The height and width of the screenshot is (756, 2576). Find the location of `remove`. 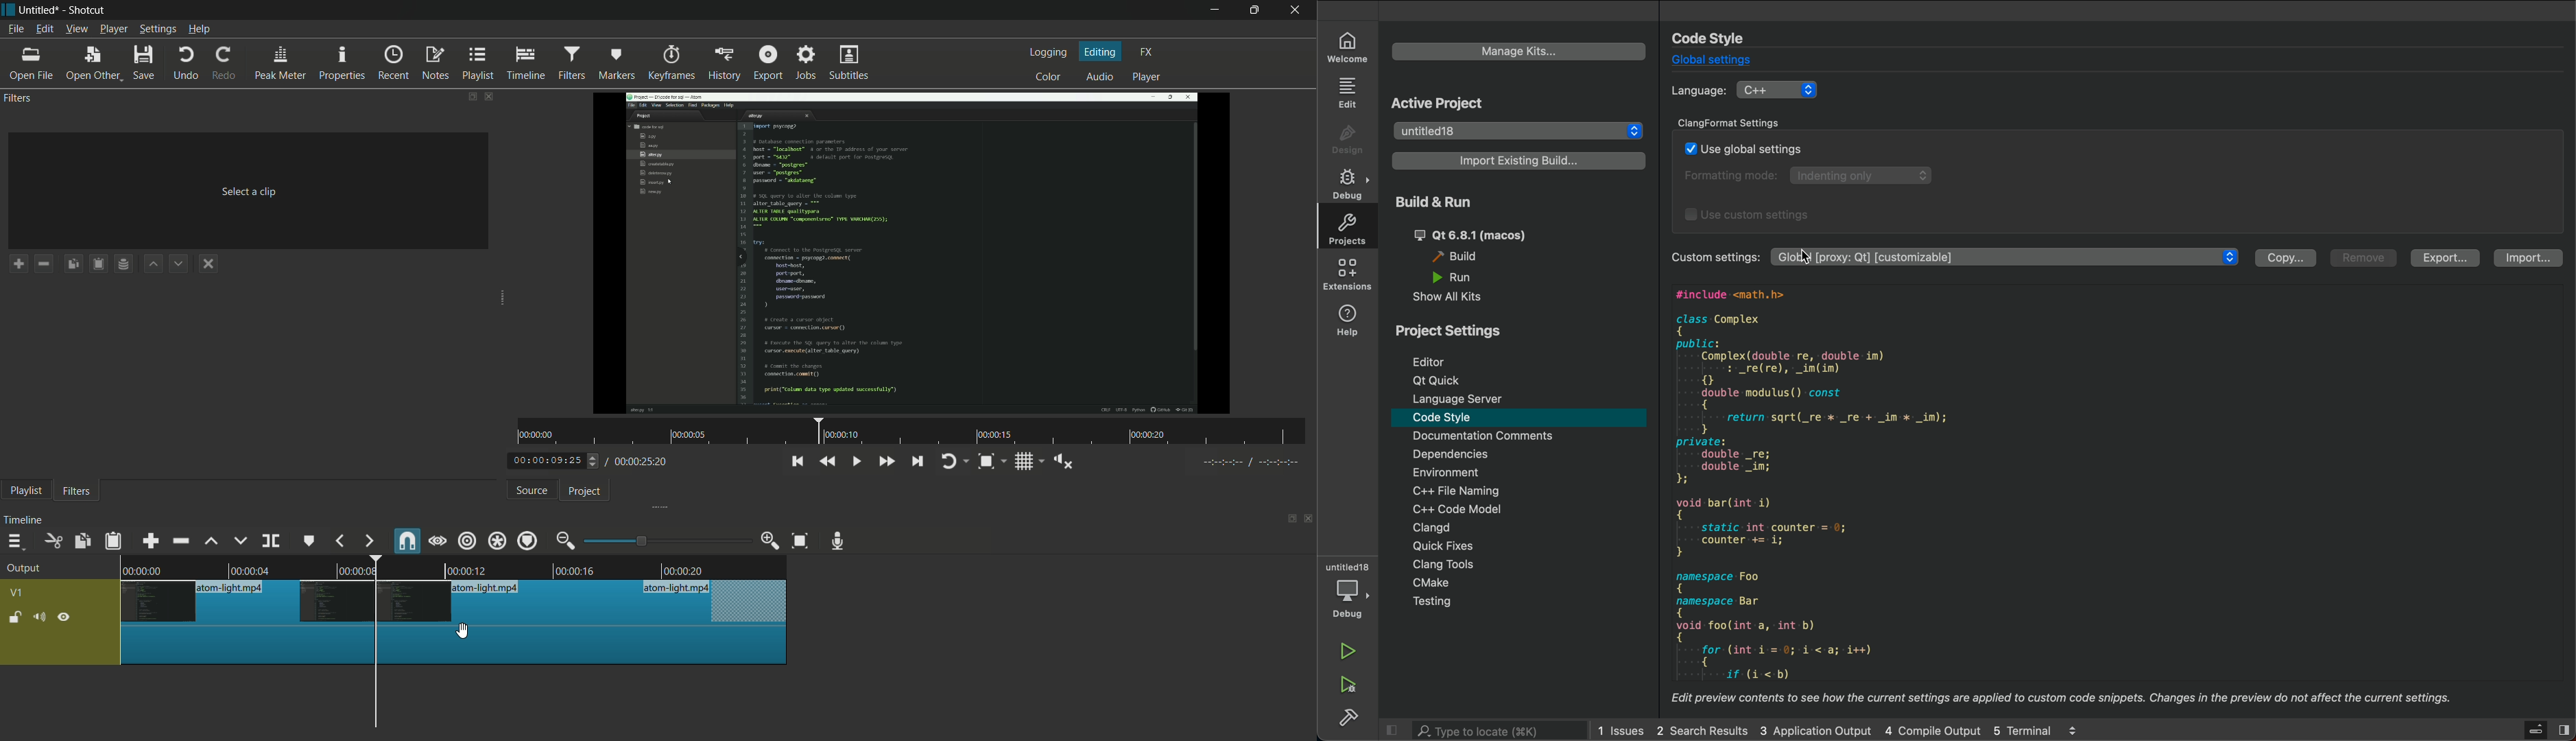

remove is located at coordinates (2362, 258).